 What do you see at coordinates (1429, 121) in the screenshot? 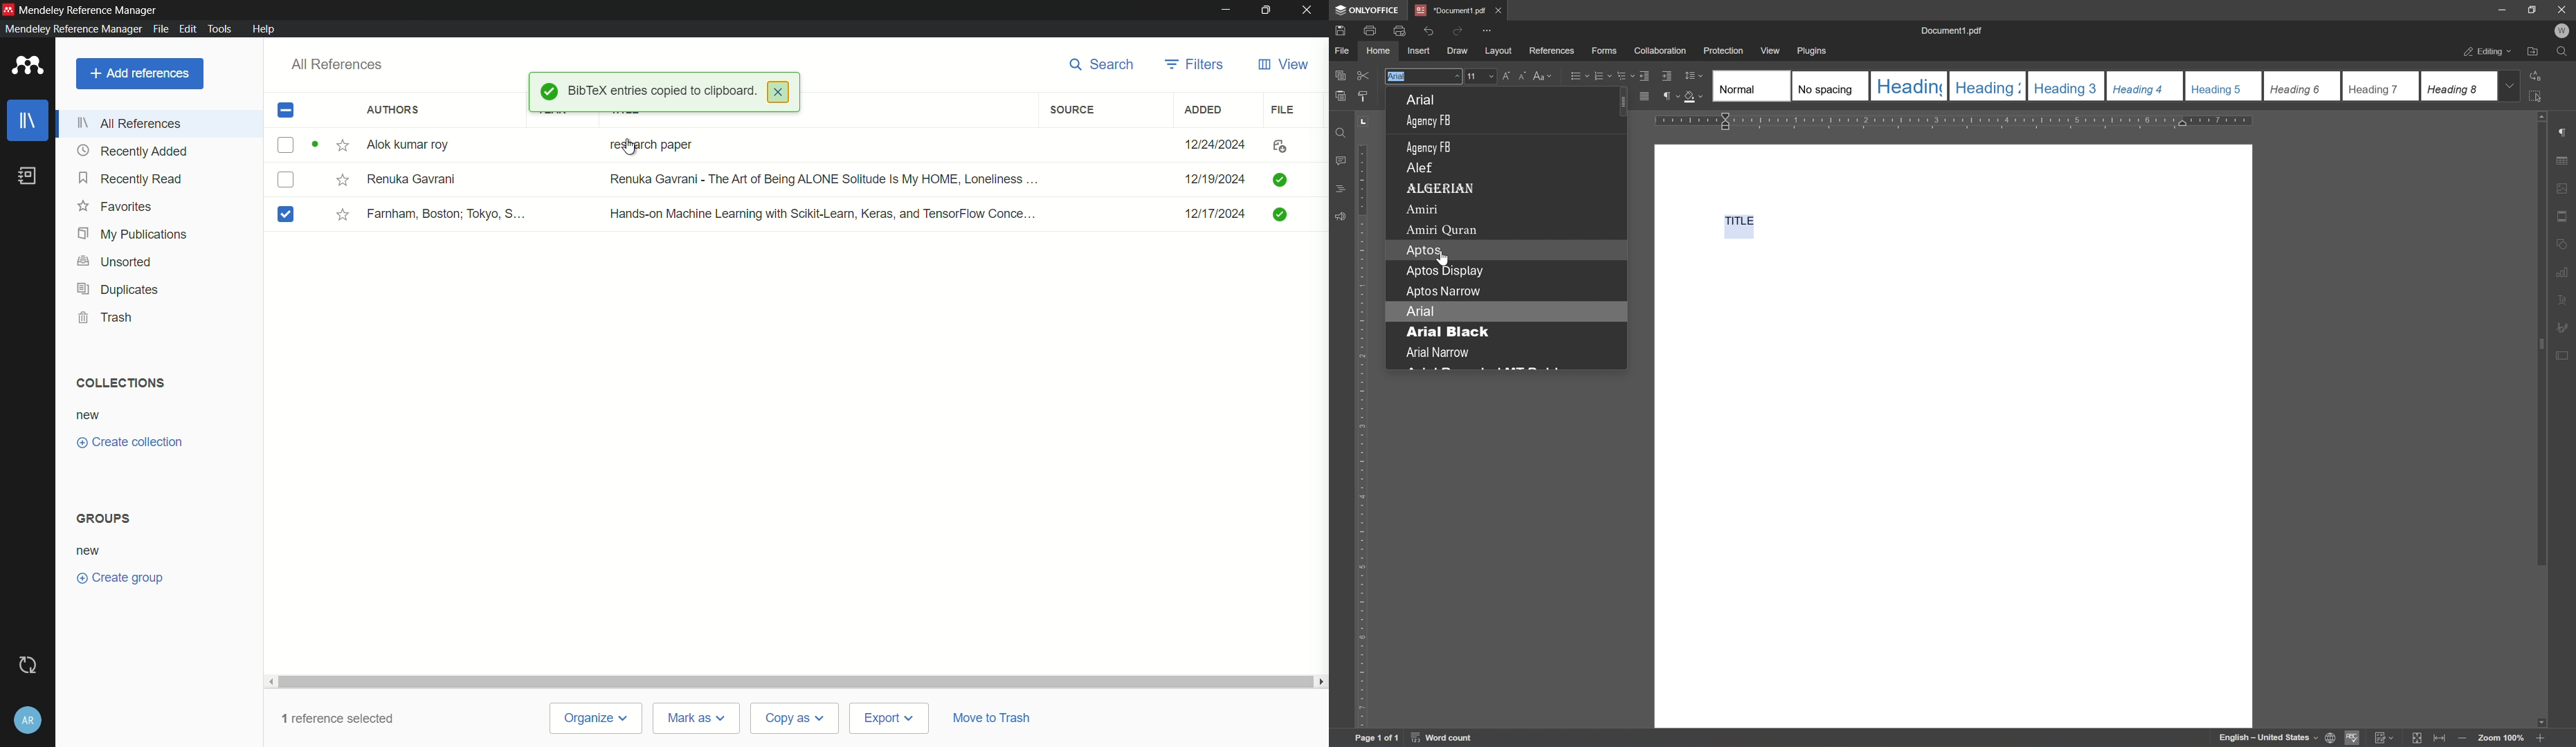
I see `AgencyFB` at bounding box center [1429, 121].